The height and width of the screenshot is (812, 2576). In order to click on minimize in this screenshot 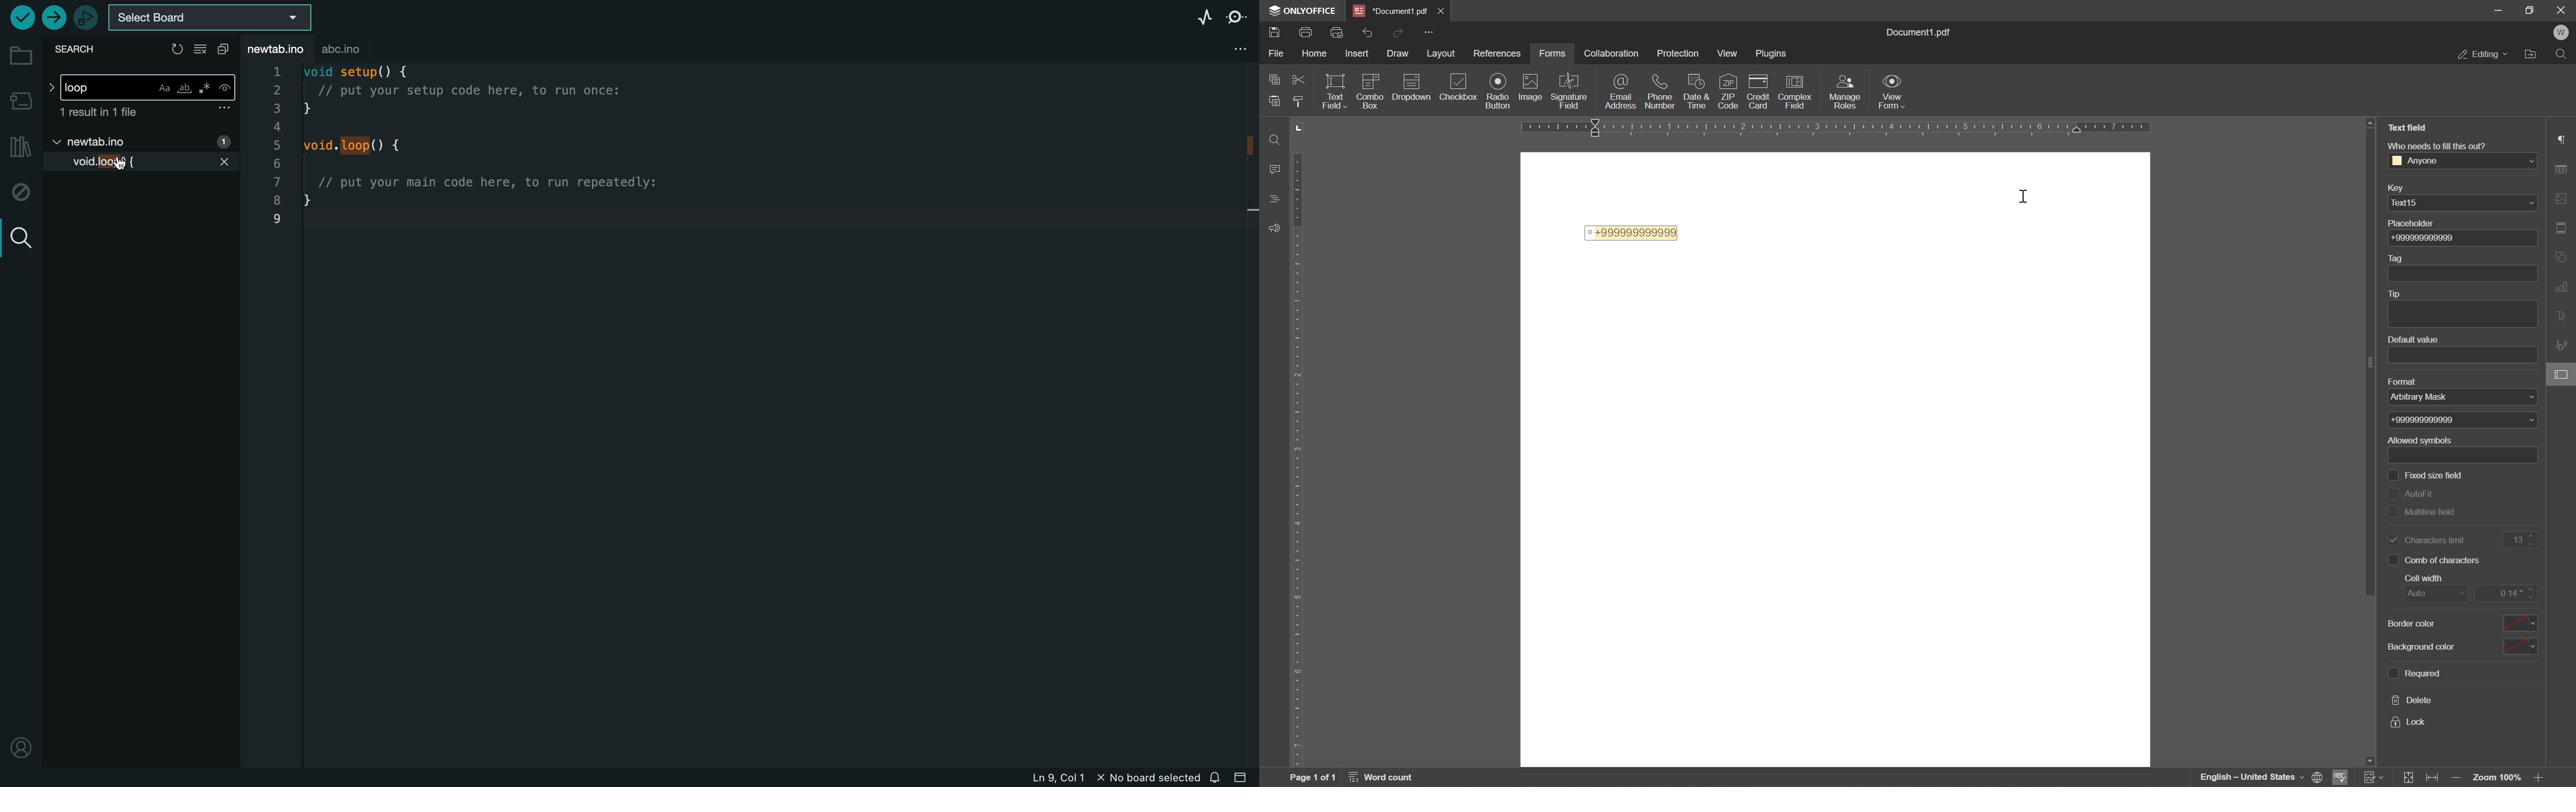, I will do `click(2500, 10)`.